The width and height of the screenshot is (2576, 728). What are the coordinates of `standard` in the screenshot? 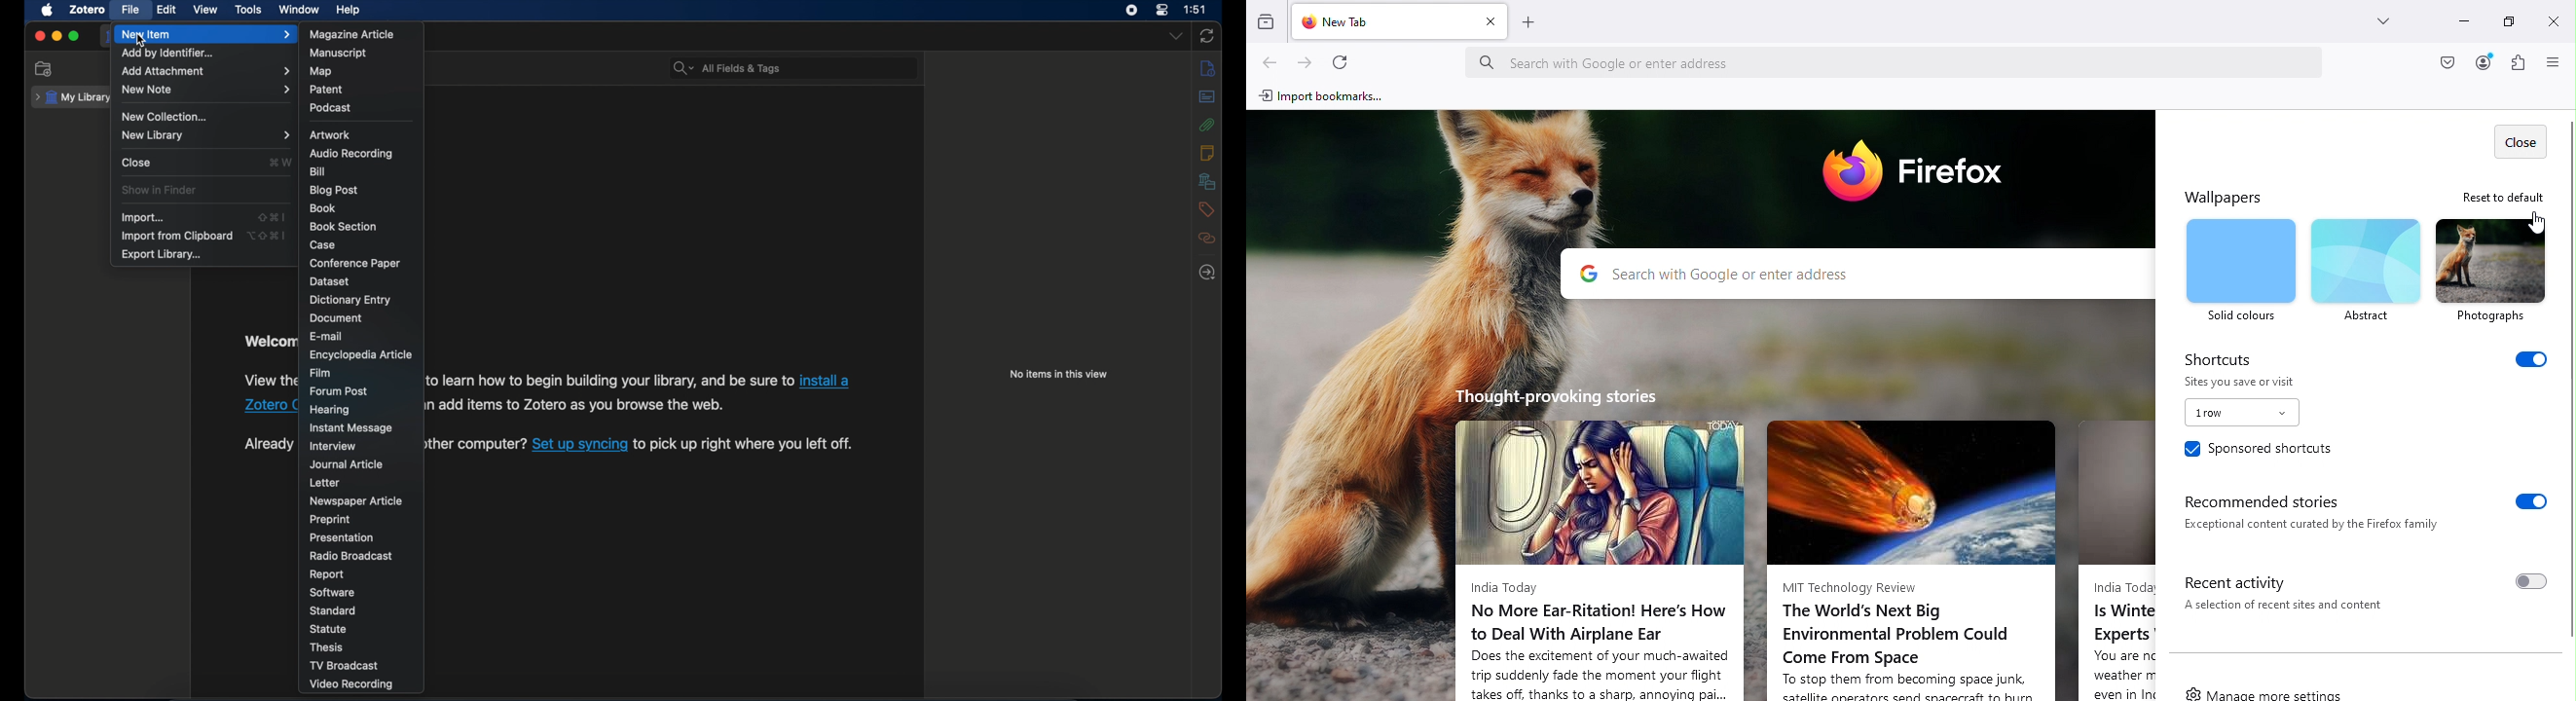 It's located at (334, 610).